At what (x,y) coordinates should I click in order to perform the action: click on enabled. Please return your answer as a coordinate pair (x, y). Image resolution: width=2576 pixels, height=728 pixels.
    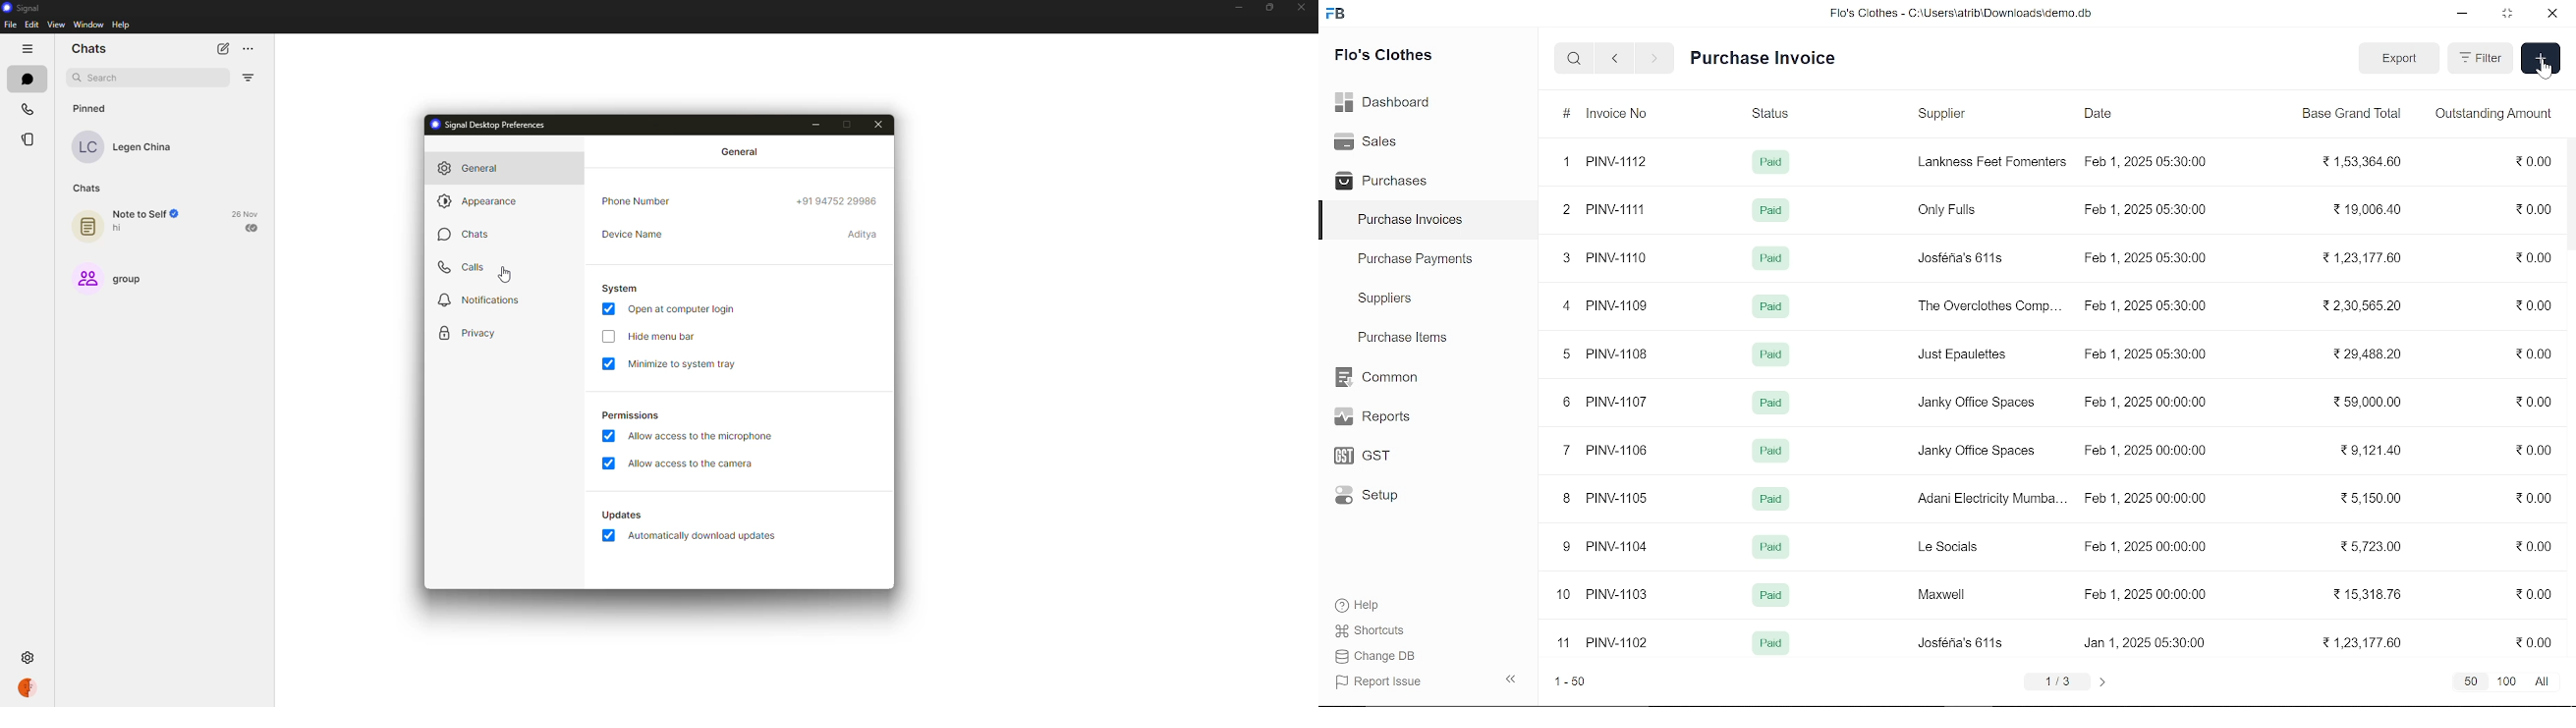
    Looking at the image, I should click on (608, 538).